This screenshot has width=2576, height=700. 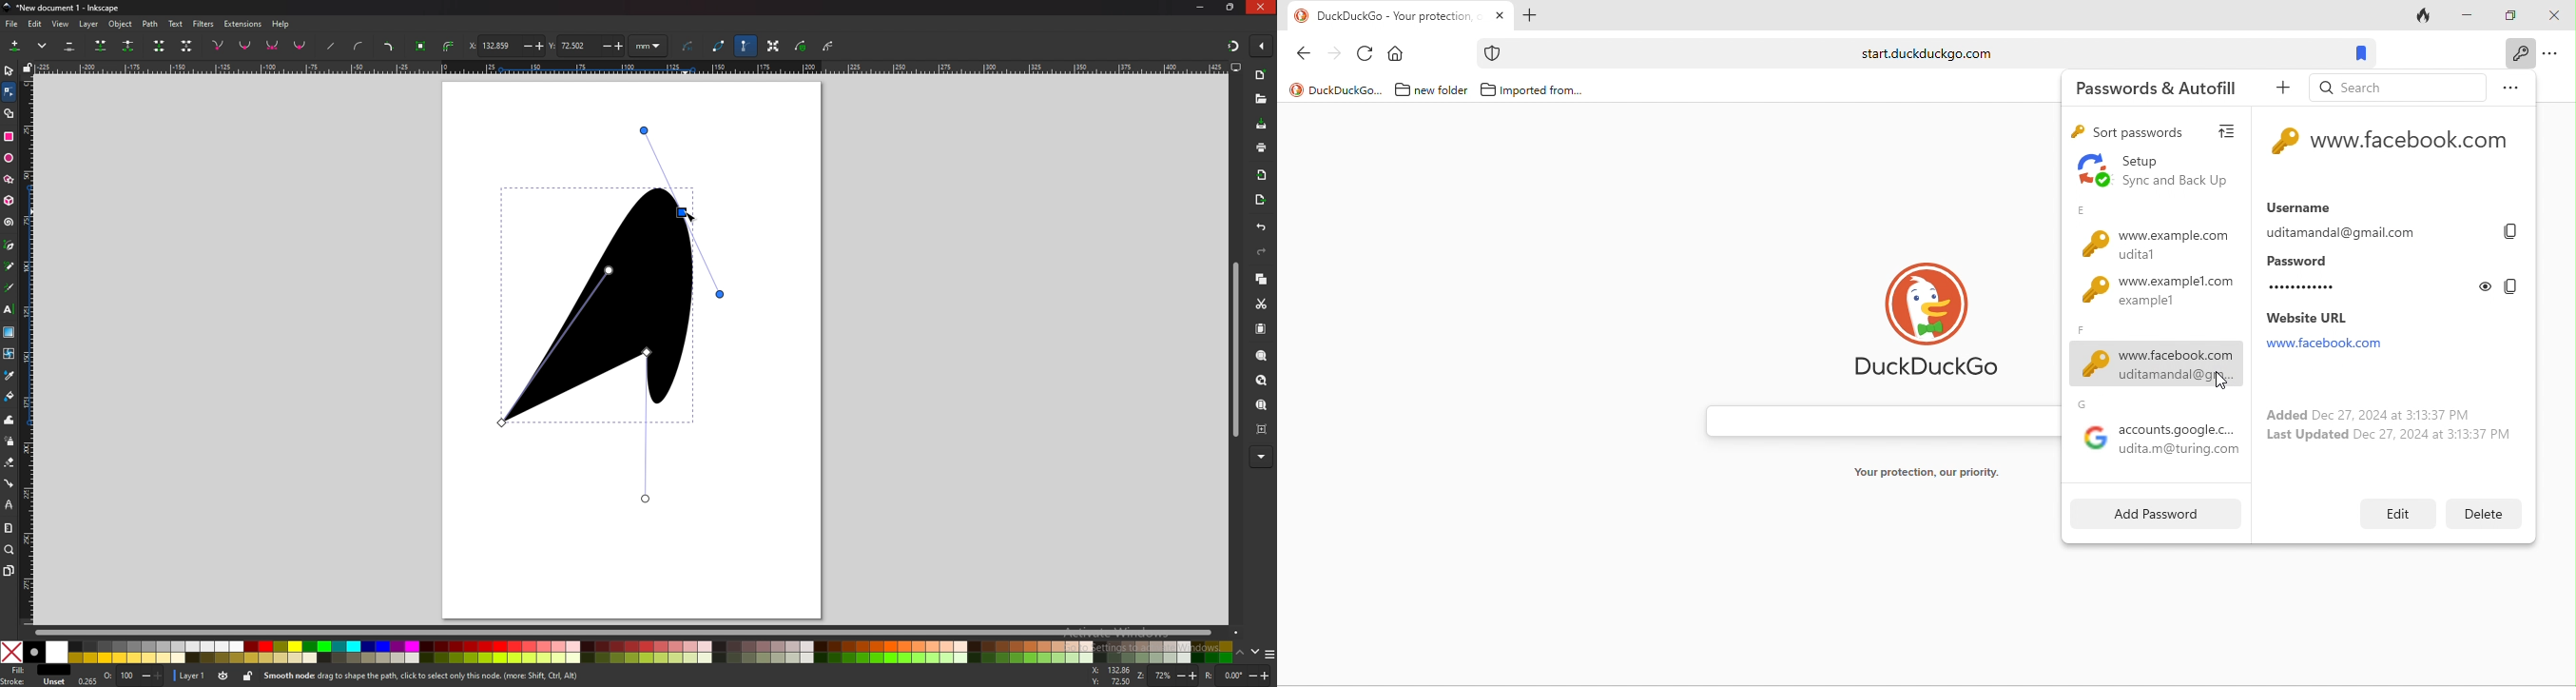 I want to click on show clipping path, so click(x=828, y=46).